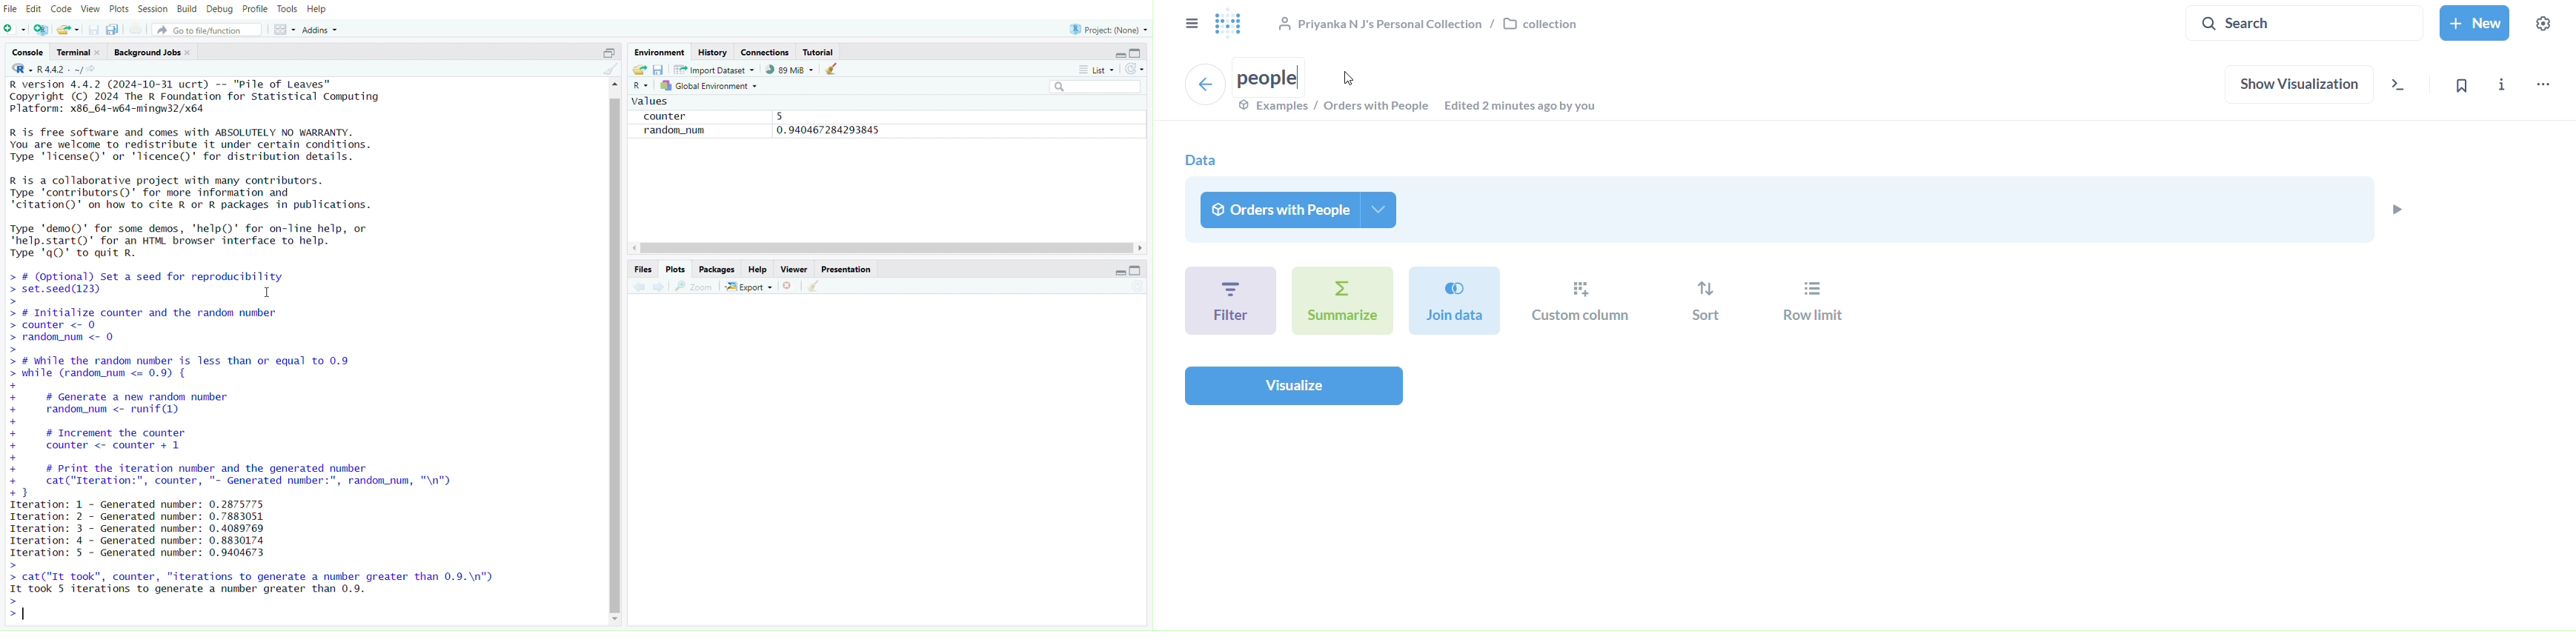 Image resolution: width=2576 pixels, height=644 pixels. What do you see at coordinates (264, 446) in the screenshot?
I see `> # (Optional) set a seed for reproducibility

> set.seed(123) 1

>

> # Initialize counter and the random number

> counter <- 0

> random_num <- 0

>

> # while the random number is less than or equal to 0.9

> while (random num <= 0.9) {

¥

+ # Generate a new random number

+ random_num <- runif(1)

+

+ # Increment the counter

+ counter <- counter + 1

+

+ # Print the iteration number and the generated number
+ cat("Tteration:", counter, "- Generated number:", random_num, "\n")
+3

Iteration: 1 - Generated number: 0.2875775

Iteration: 2 - Generated number: 0.7883051

Iteration: 3 - Generated number: 0.4089769

Iteration: 4 - Generated number: 0.8830174

Iteration: 5 - Generated number: 0.9404673

>

> cat("It took", counter, "iterations to generate a number greater than 0.9.\n")
It took 5 iterations to generate a number greater than 0.9.
>

>` at bounding box center [264, 446].